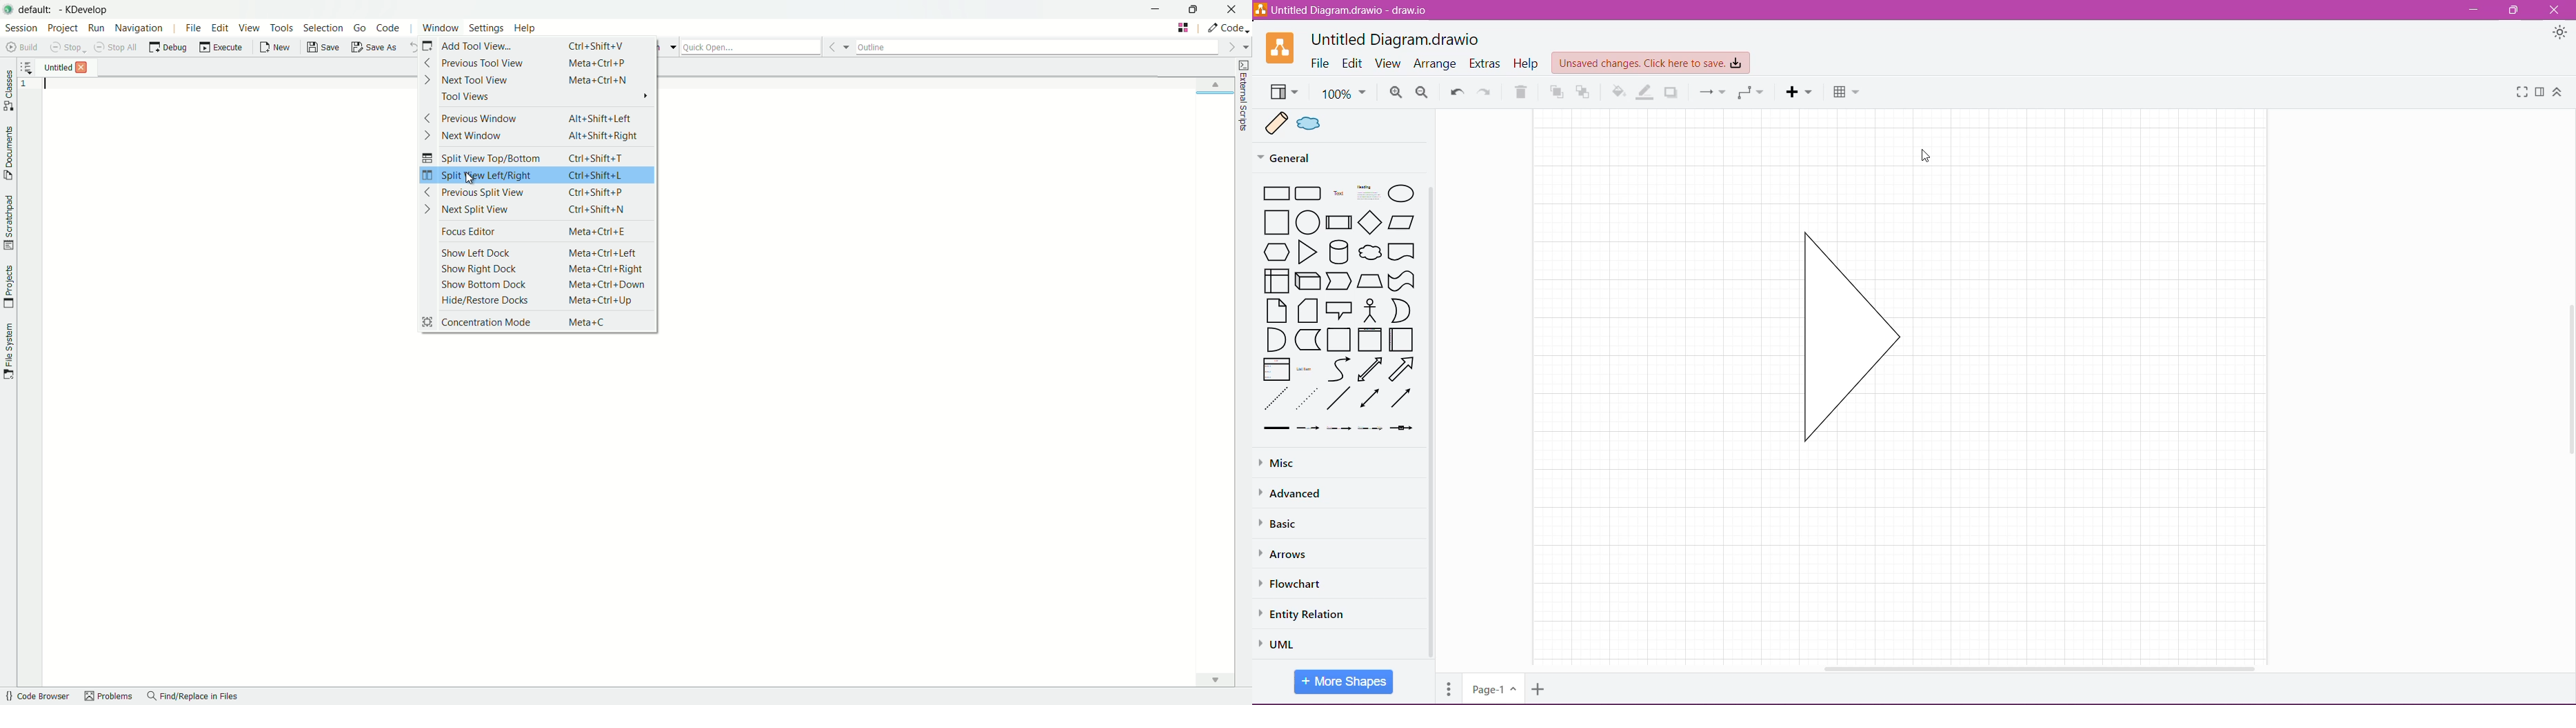  Describe the element at coordinates (2522, 92) in the screenshot. I see `Fullscreen` at that location.